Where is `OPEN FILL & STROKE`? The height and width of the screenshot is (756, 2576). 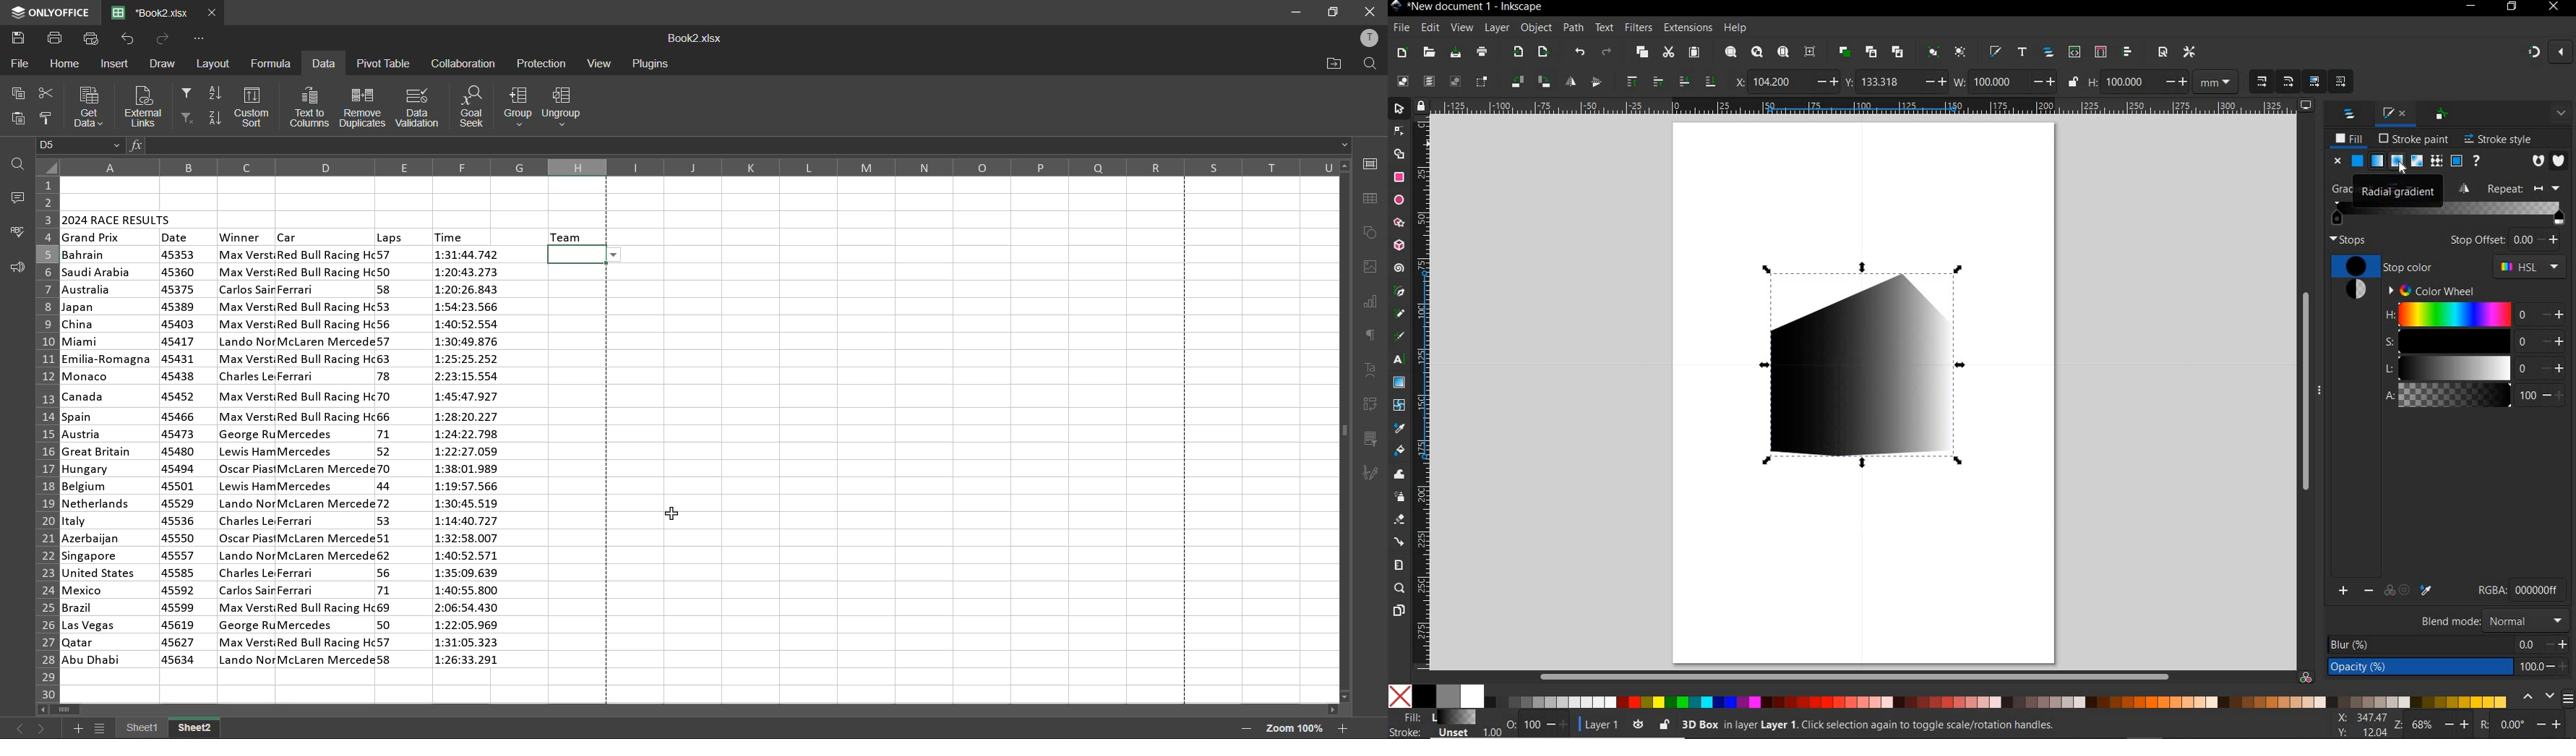 OPEN FILL & STROKE is located at coordinates (1994, 51).